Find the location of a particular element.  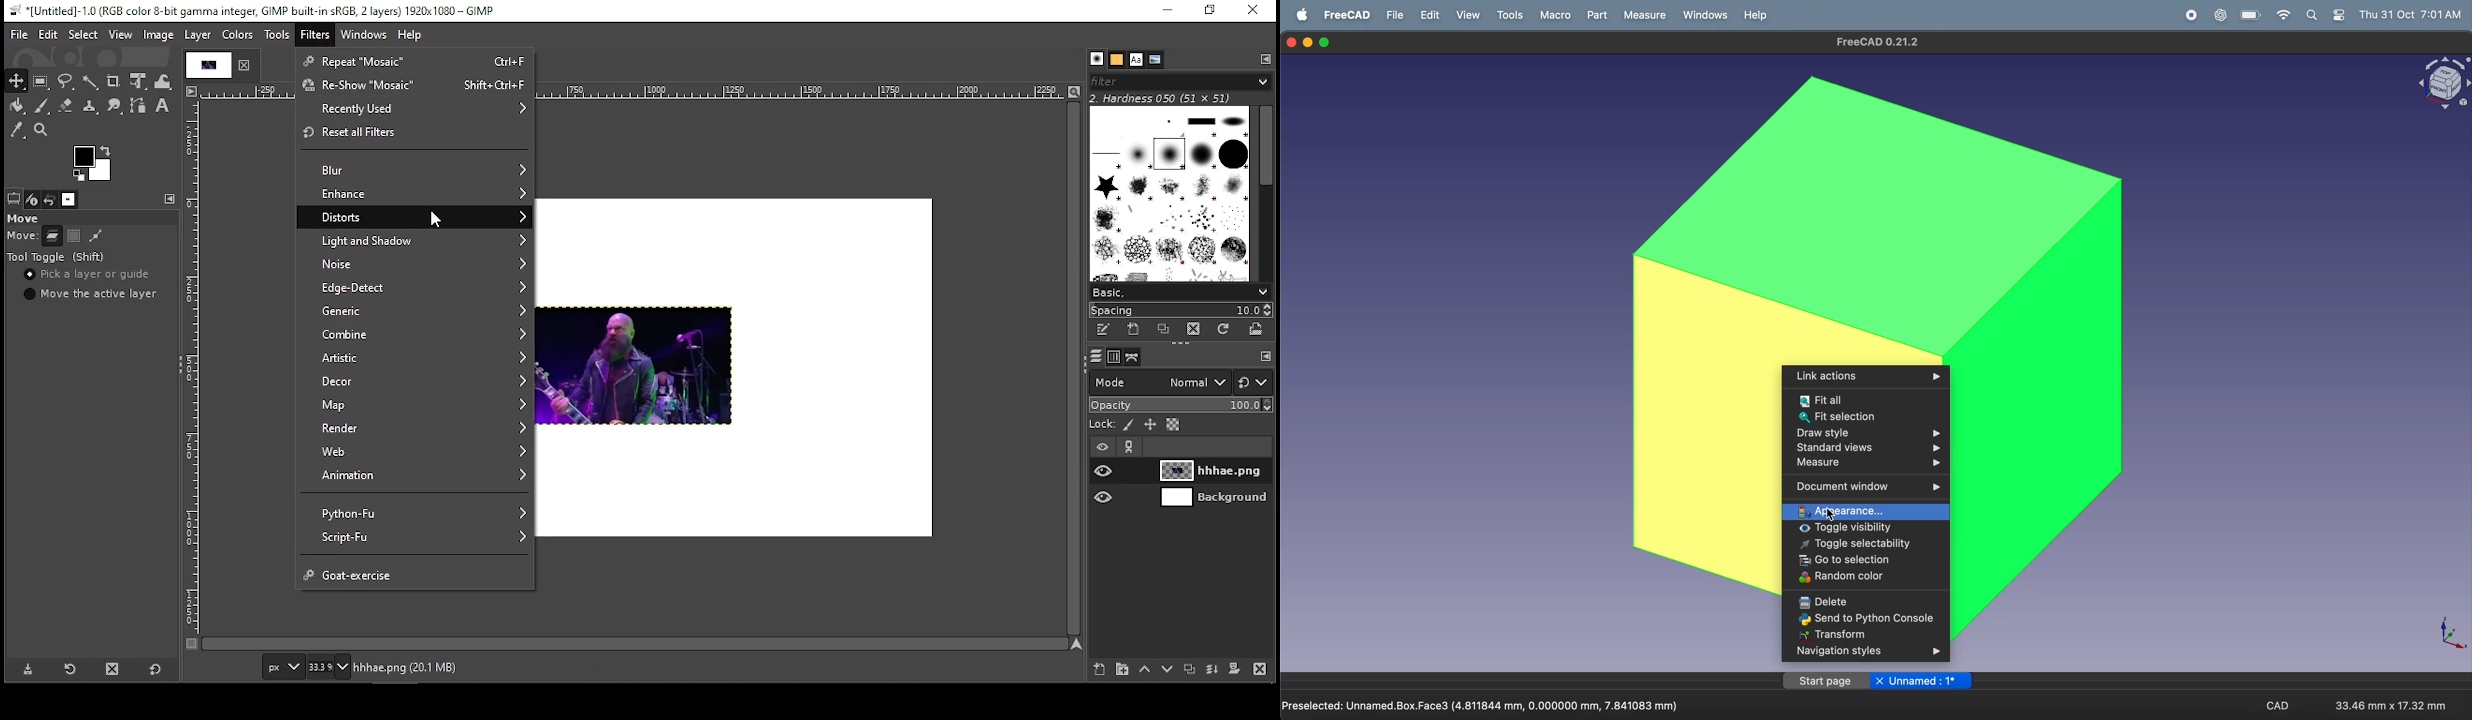

aspect ratio is located at coordinates (2388, 701).